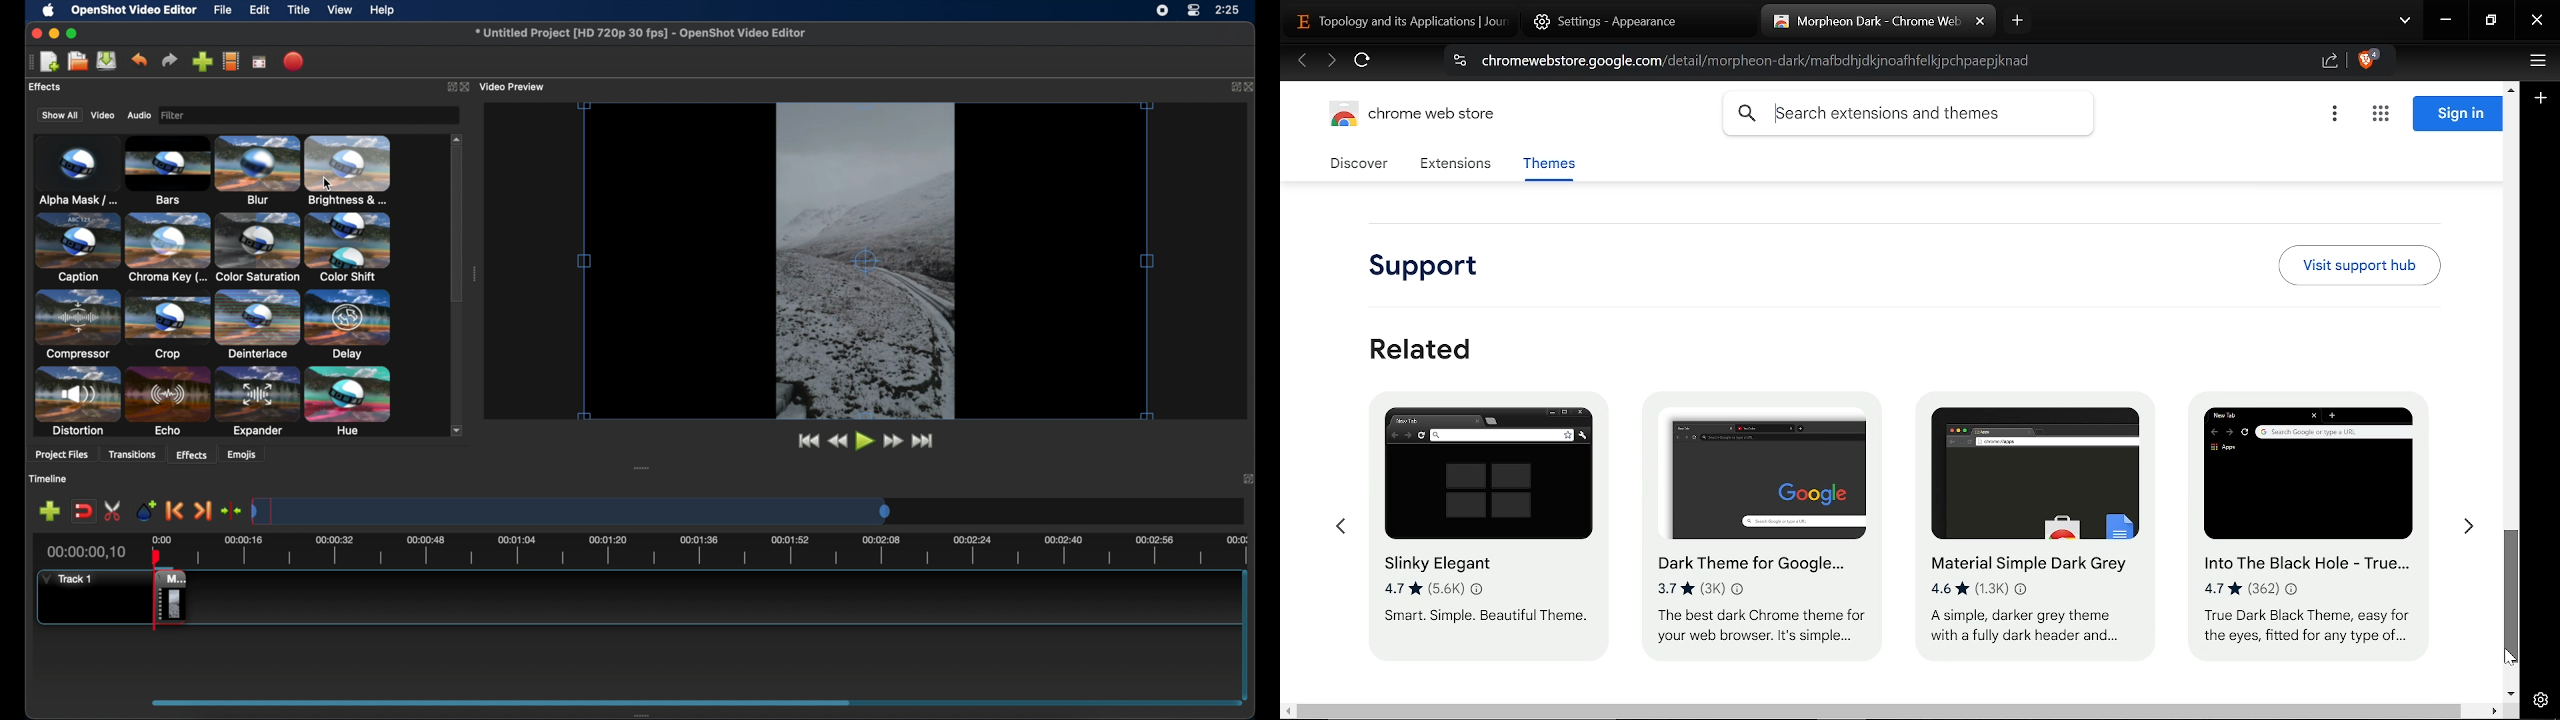 The image size is (2576, 728). Describe the element at coordinates (168, 169) in the screenshot. I see `bars` at that location.